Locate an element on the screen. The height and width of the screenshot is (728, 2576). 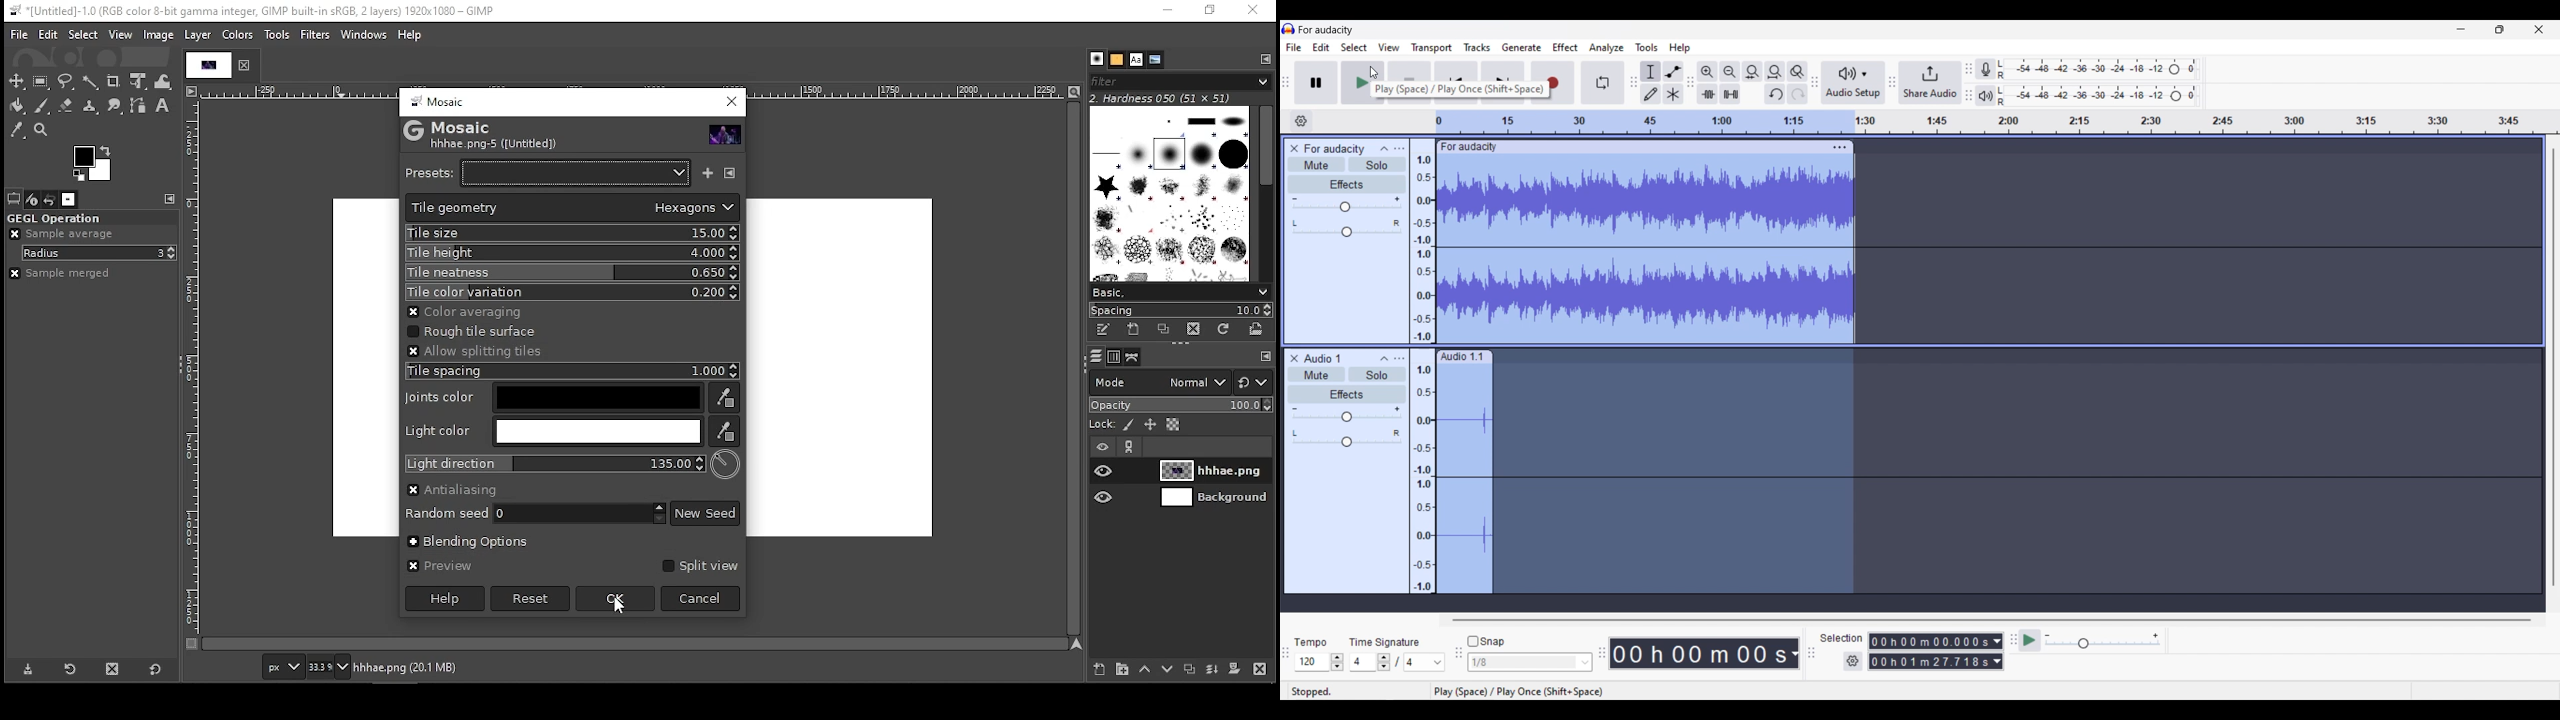
mouse pointer is located at coordinates (619, 606).